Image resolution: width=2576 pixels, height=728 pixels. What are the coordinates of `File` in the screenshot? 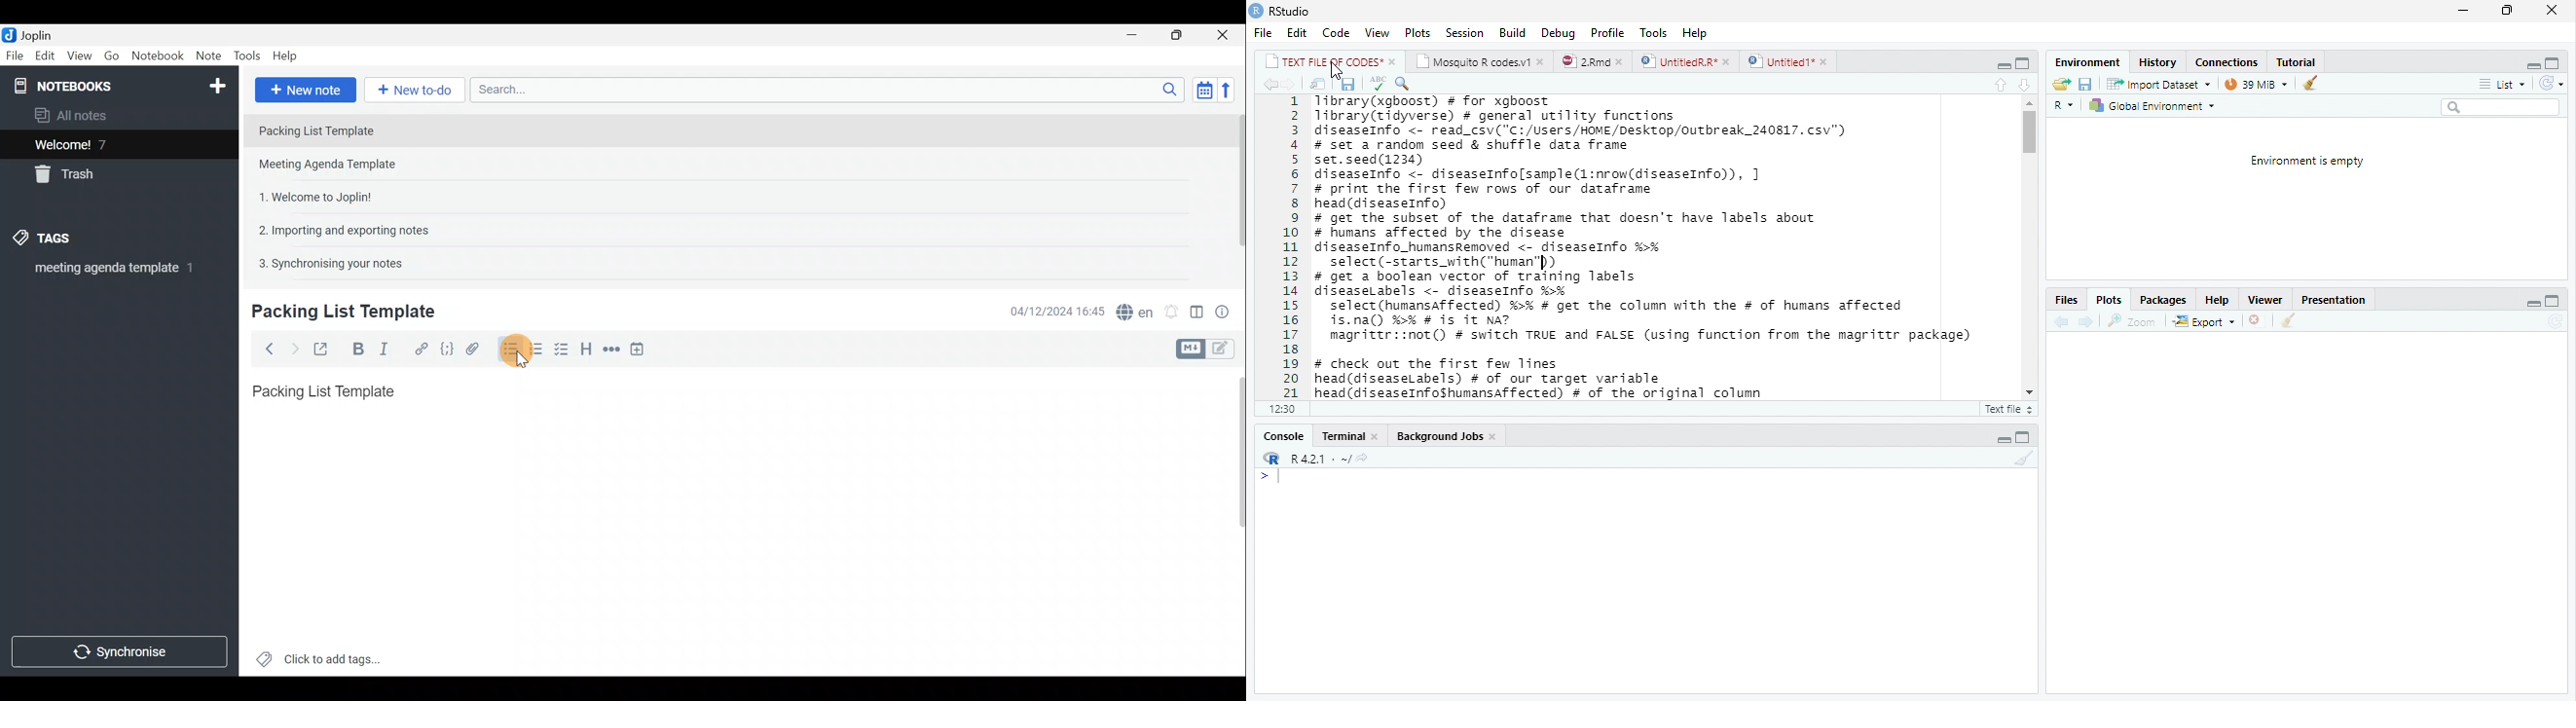 It's located at (1262, 32).